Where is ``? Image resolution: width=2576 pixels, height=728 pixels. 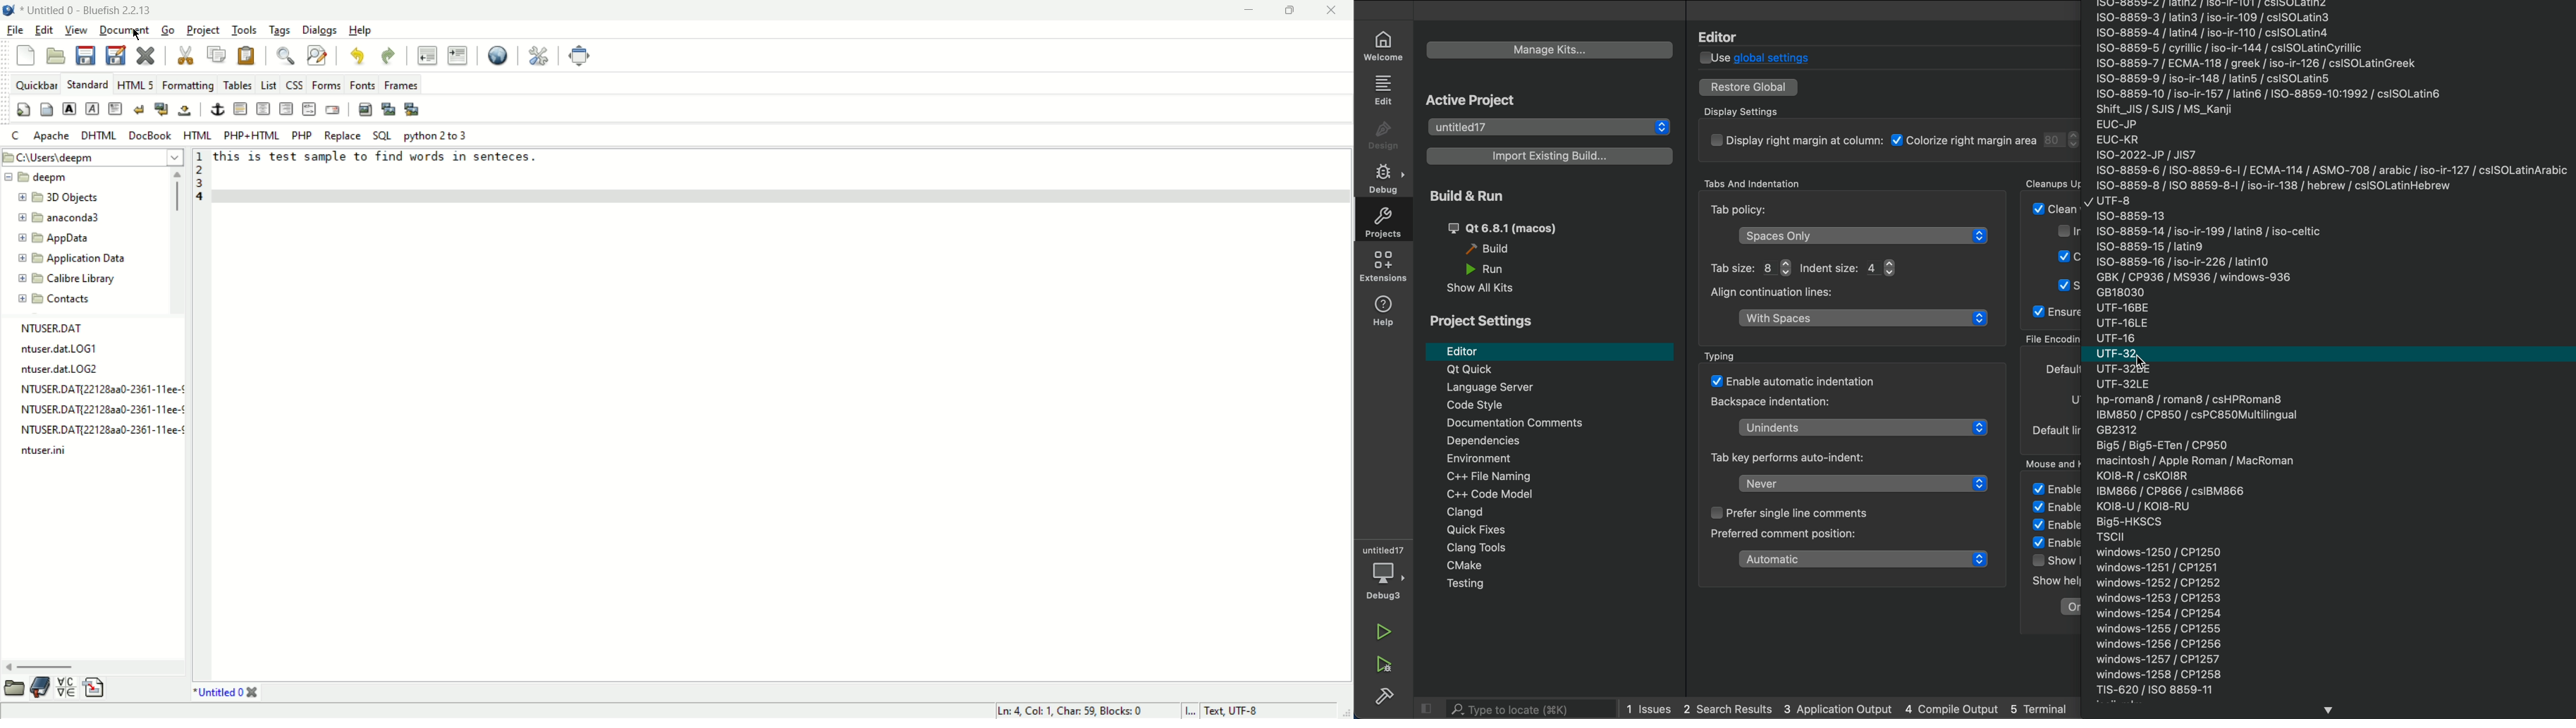
 is located at coordinates (1539, 585).